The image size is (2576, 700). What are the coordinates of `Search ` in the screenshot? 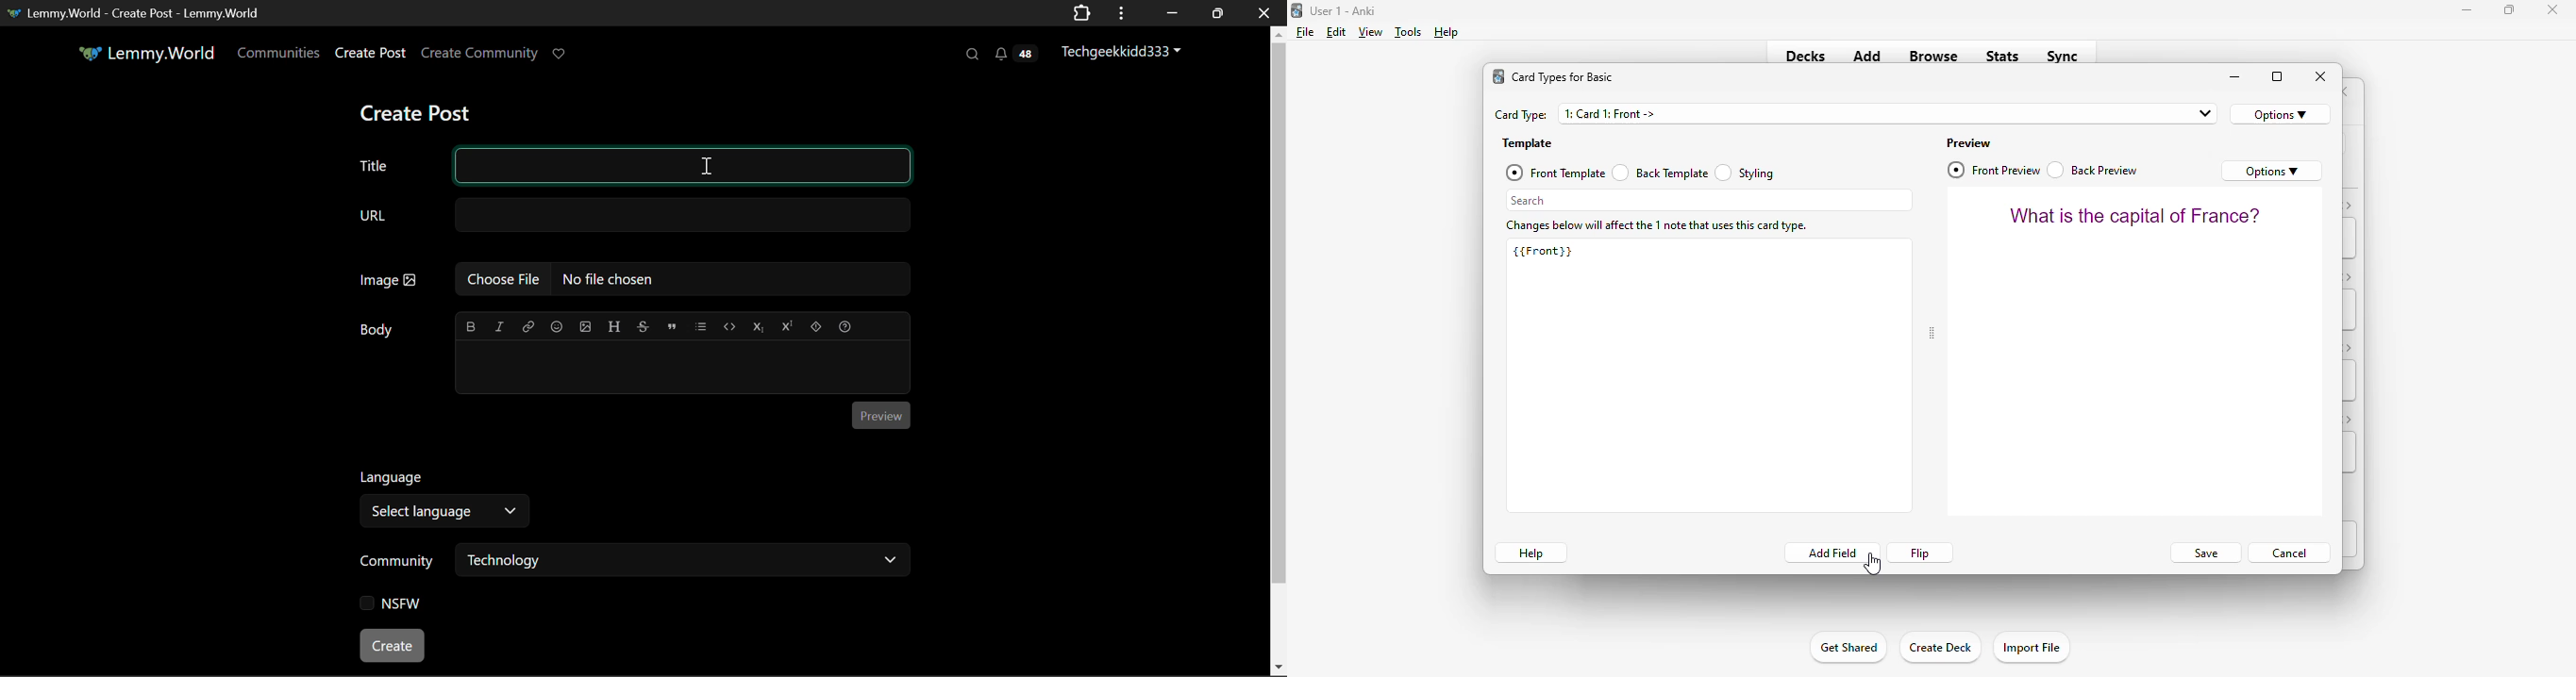 It's located at (971, 54).